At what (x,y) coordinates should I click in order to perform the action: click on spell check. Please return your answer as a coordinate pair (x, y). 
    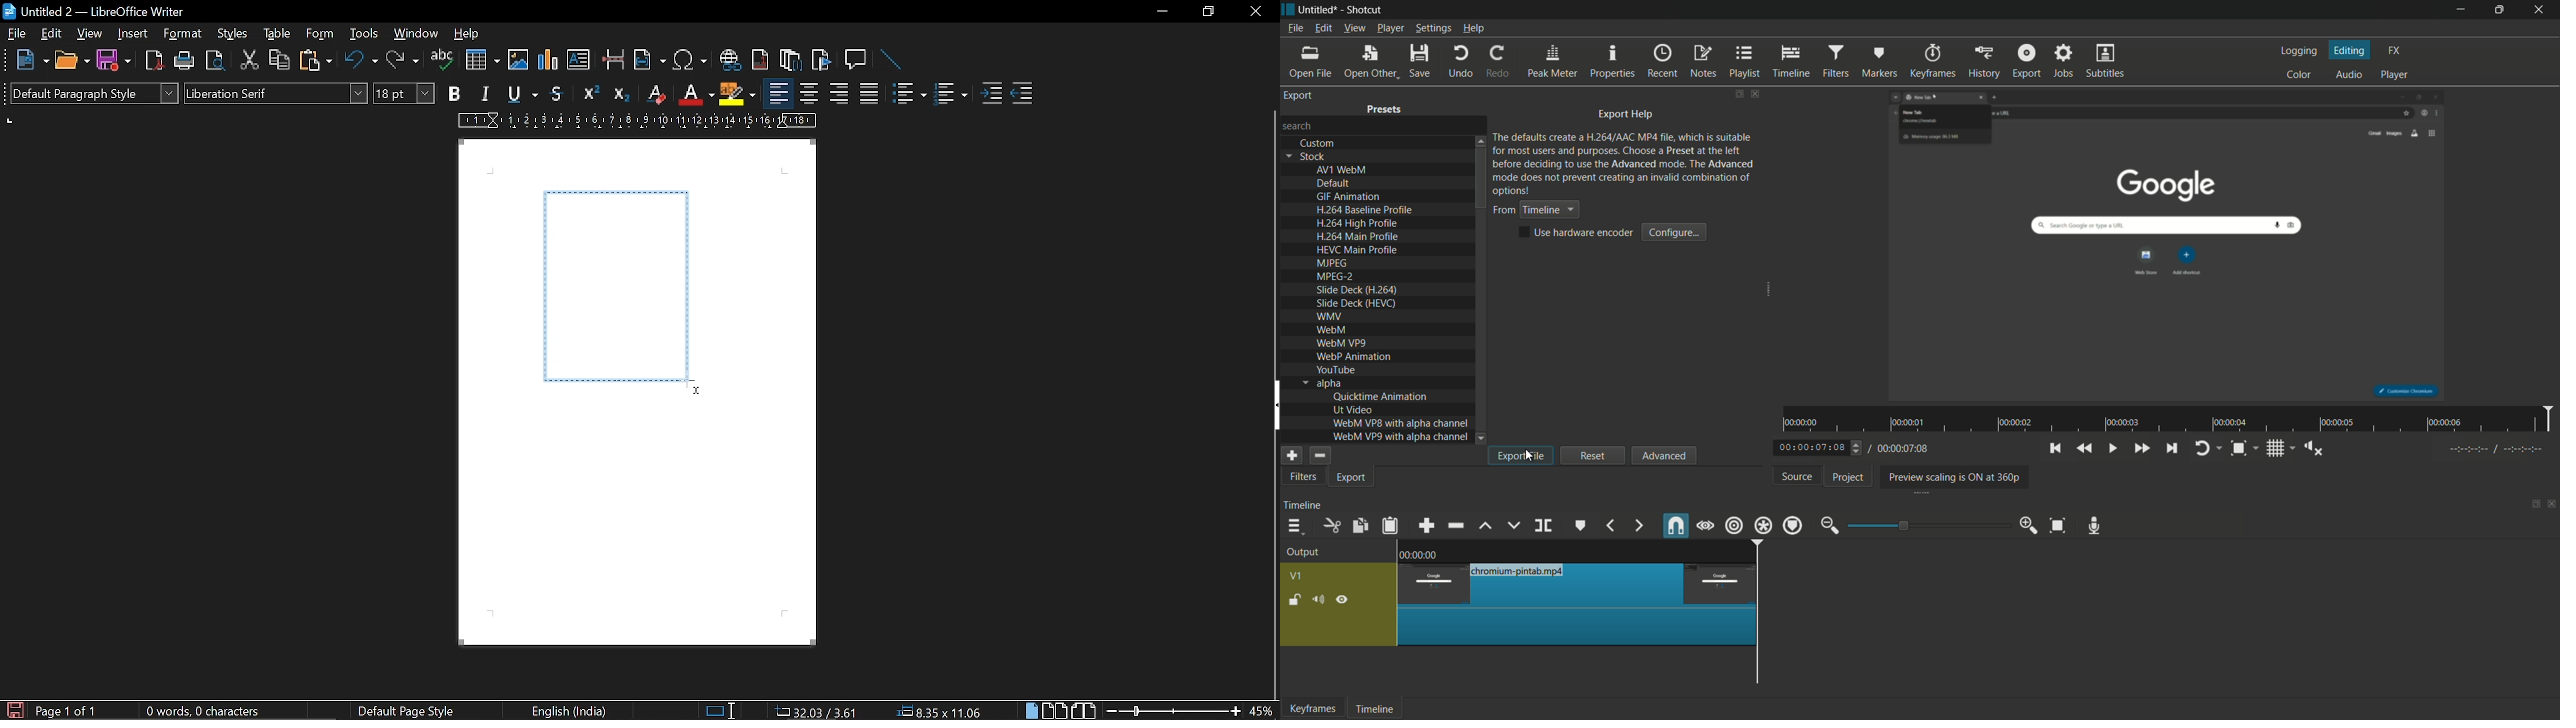
    Looking at the image, I should click on (441, 62).